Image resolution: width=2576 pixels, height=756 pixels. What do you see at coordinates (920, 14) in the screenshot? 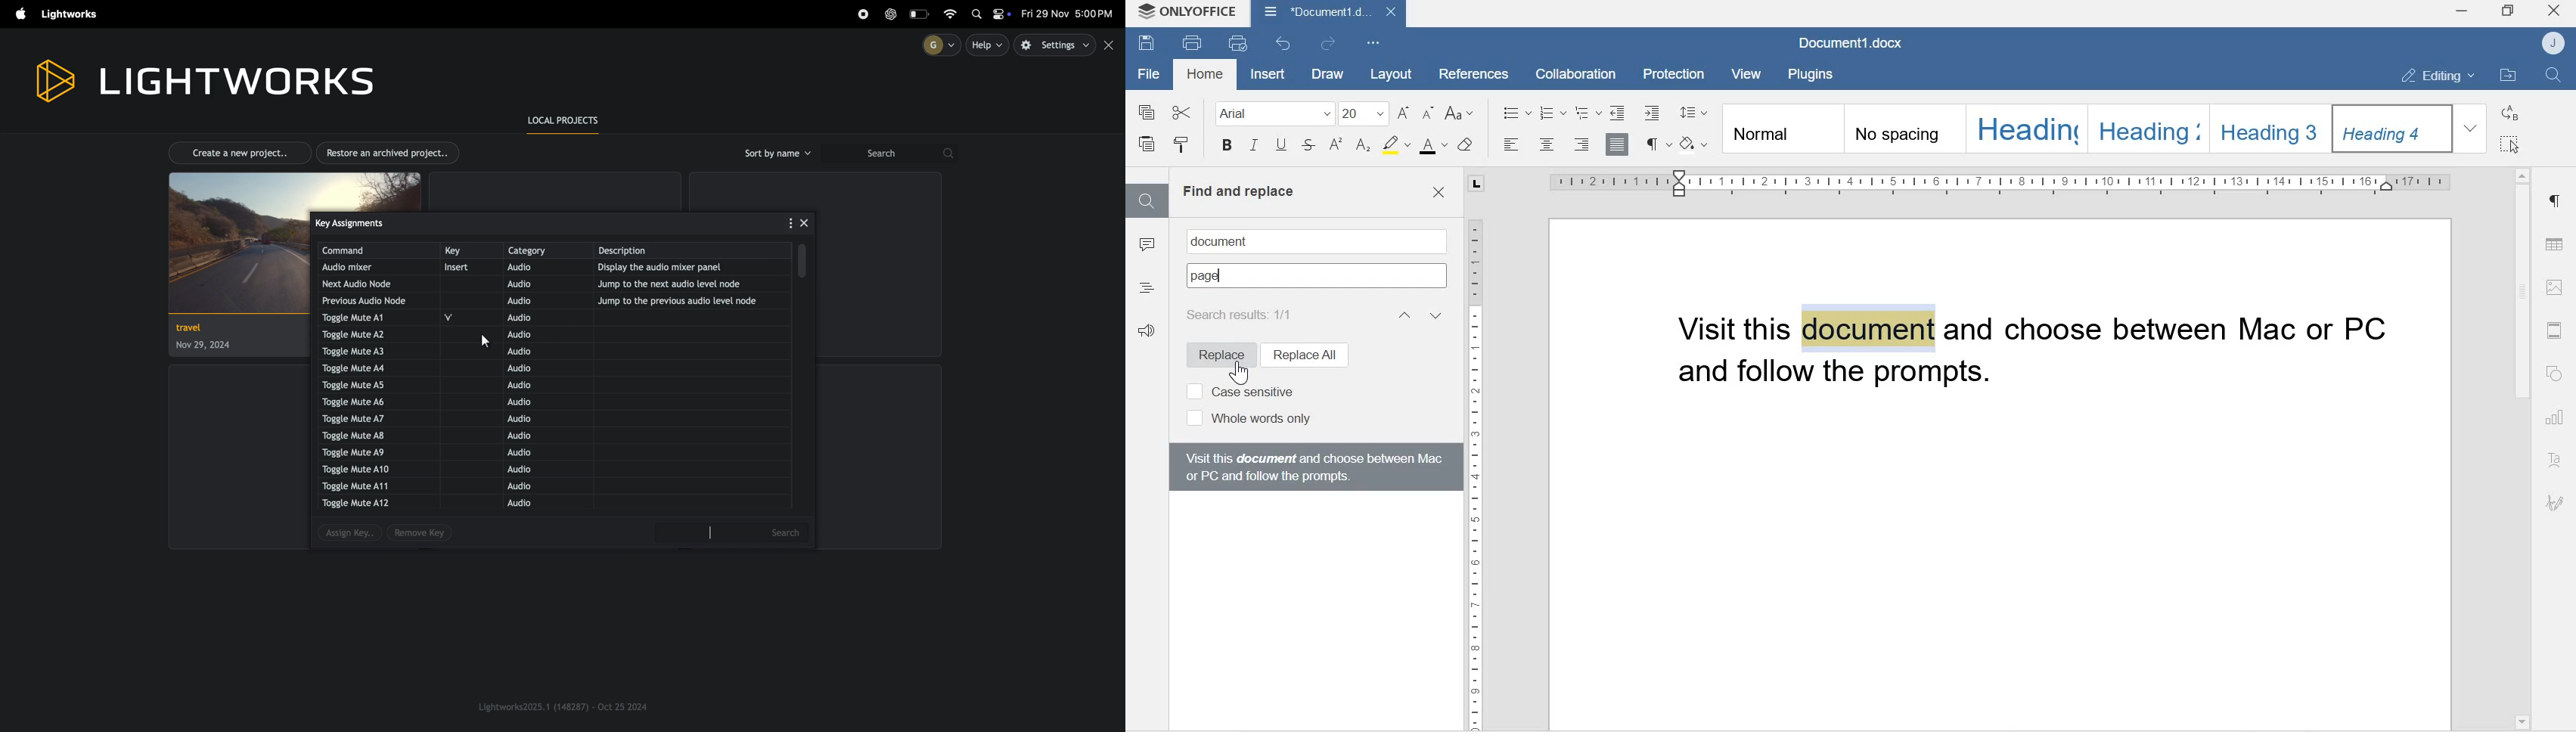
I see `battery` at bounding box center [920, 14].